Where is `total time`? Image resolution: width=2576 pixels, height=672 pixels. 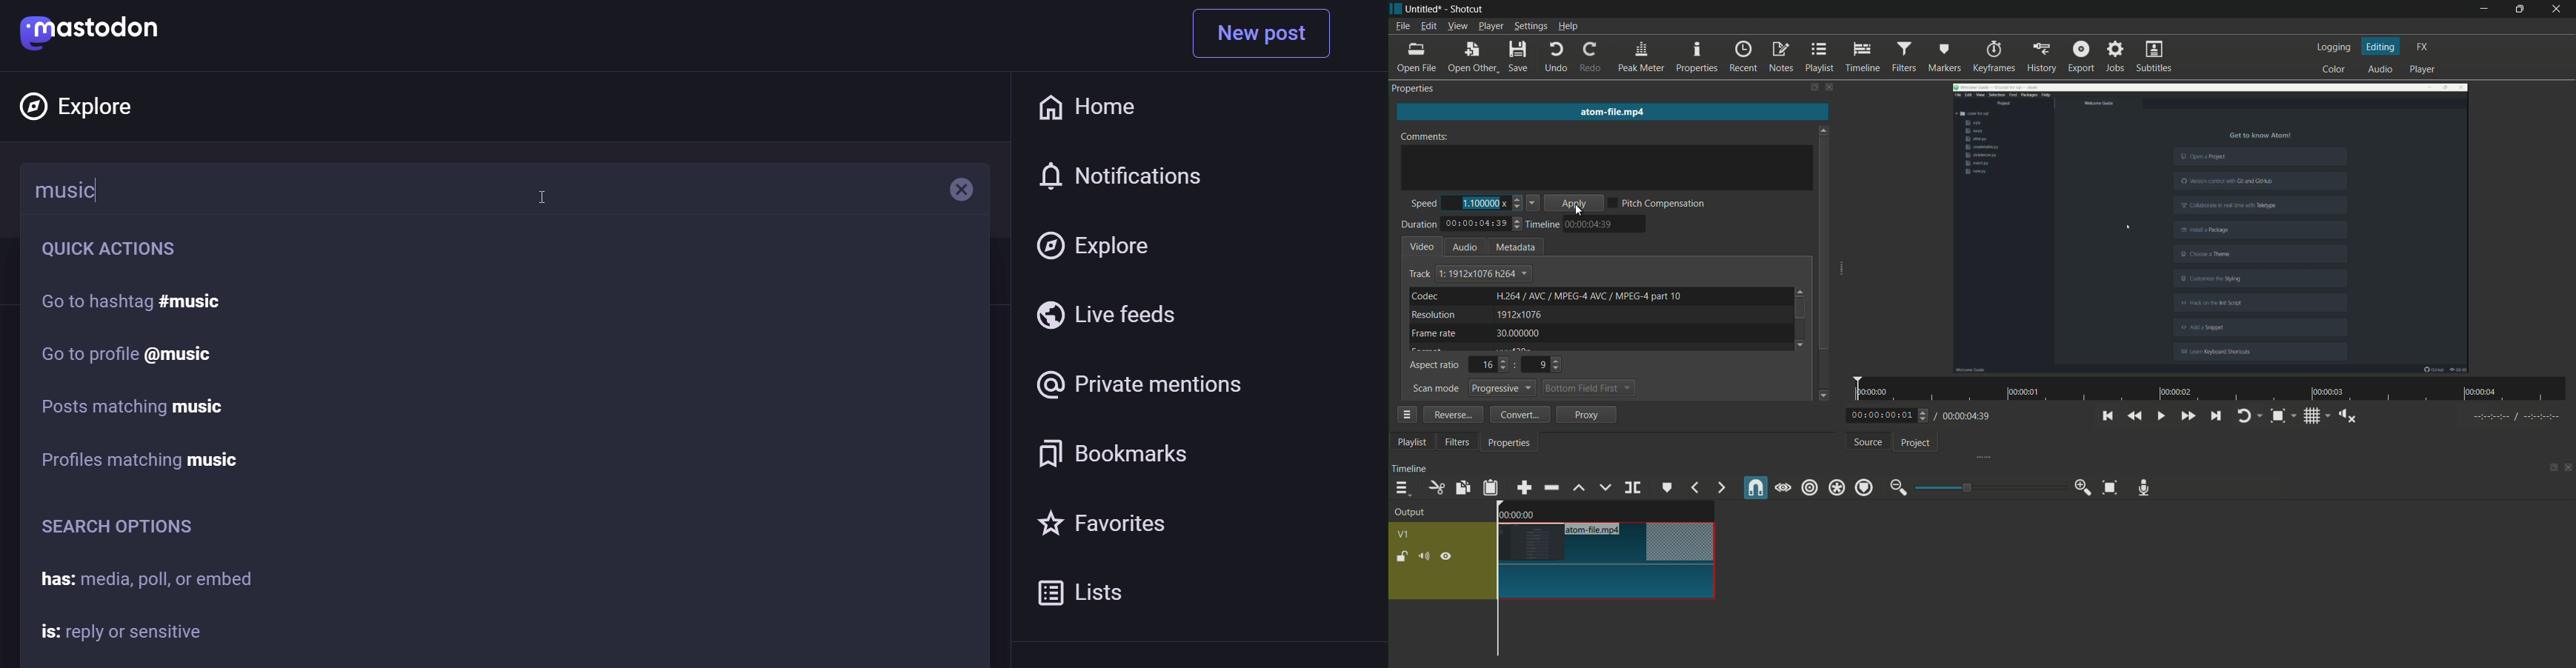
total time is located at coordinates (1966, 416).